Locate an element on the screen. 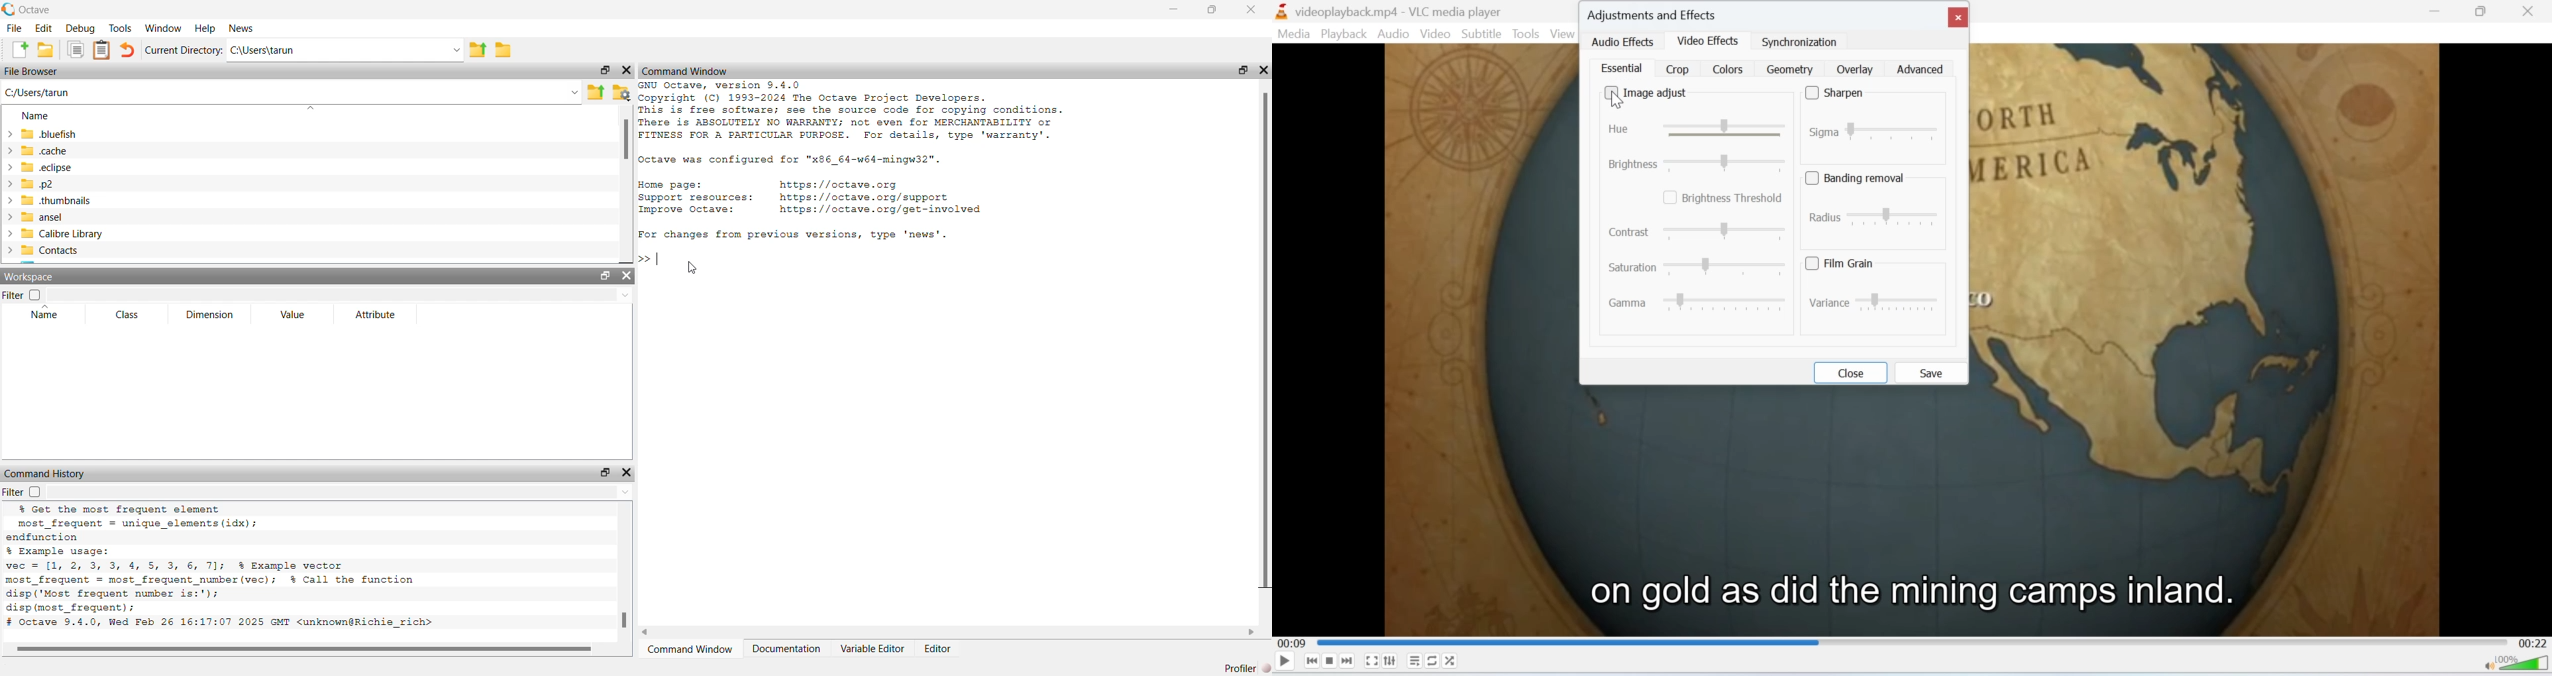 The width and height of the screenshot is (2576, 700). C:/Users/tarun is located at coordinates (37, 93).